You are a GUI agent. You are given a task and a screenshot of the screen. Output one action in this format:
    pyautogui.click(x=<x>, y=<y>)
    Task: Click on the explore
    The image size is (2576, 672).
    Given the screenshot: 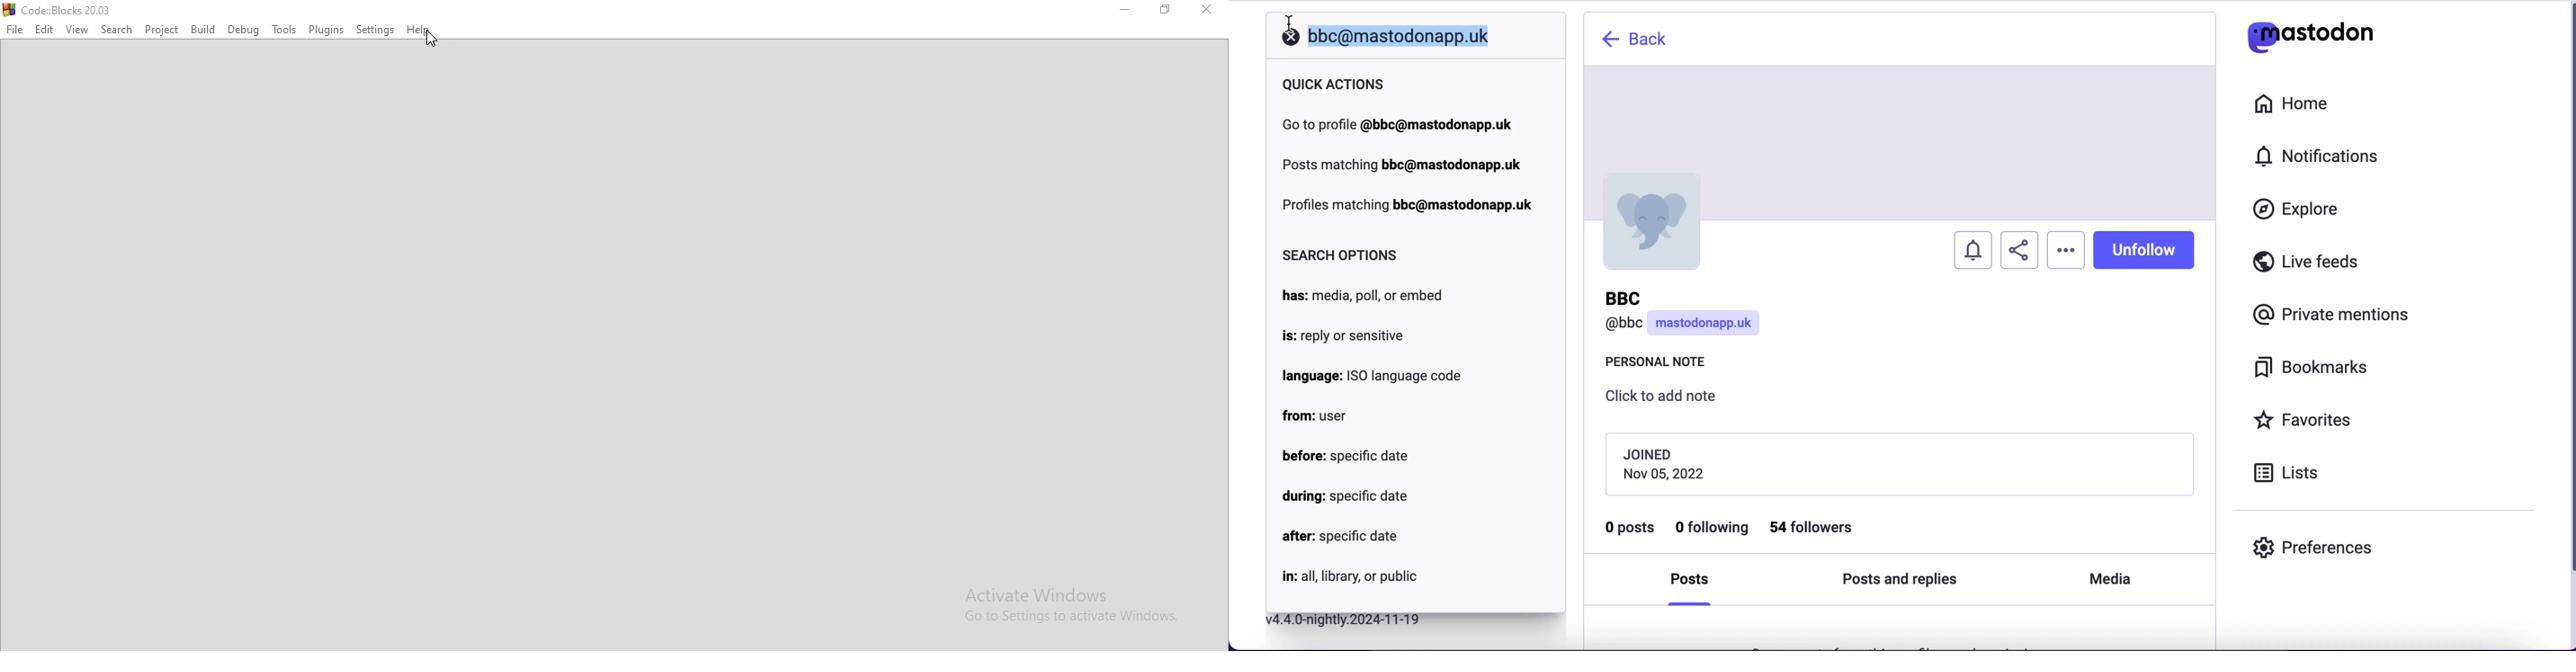 What is the action you would take?
    pyautogui.click(x=2306, y=210)
    